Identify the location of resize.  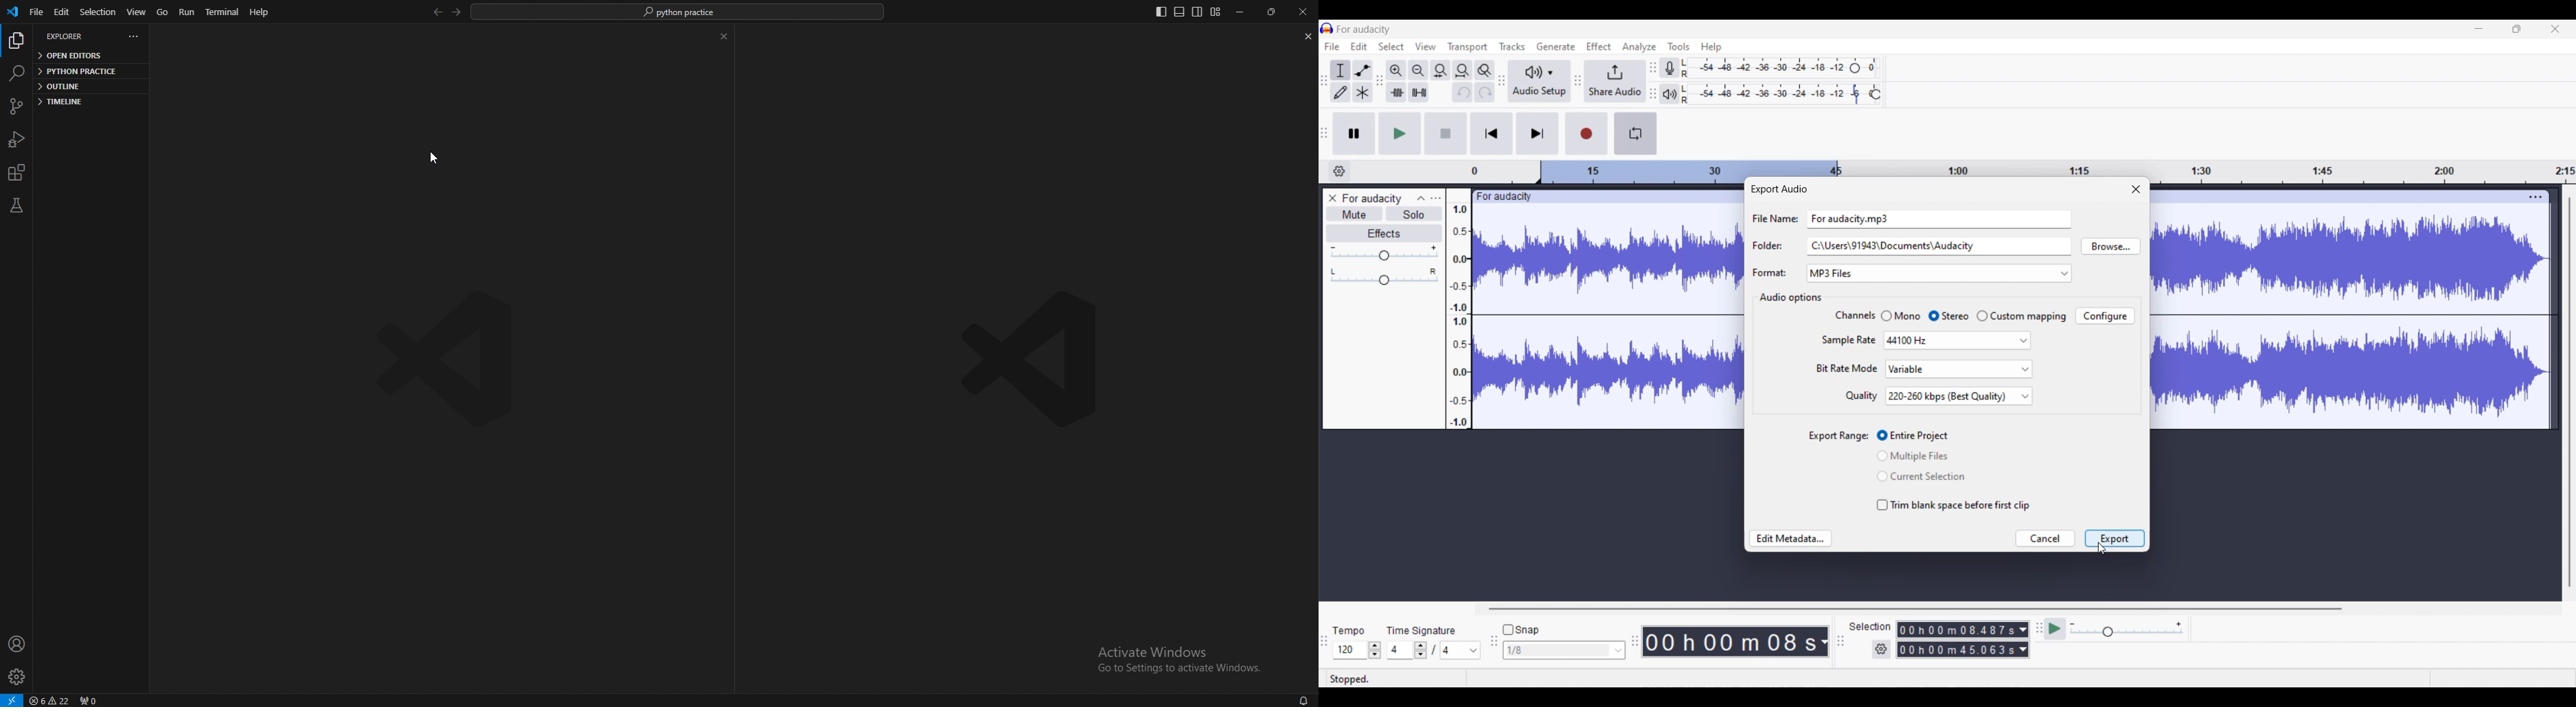
(1270, 12).